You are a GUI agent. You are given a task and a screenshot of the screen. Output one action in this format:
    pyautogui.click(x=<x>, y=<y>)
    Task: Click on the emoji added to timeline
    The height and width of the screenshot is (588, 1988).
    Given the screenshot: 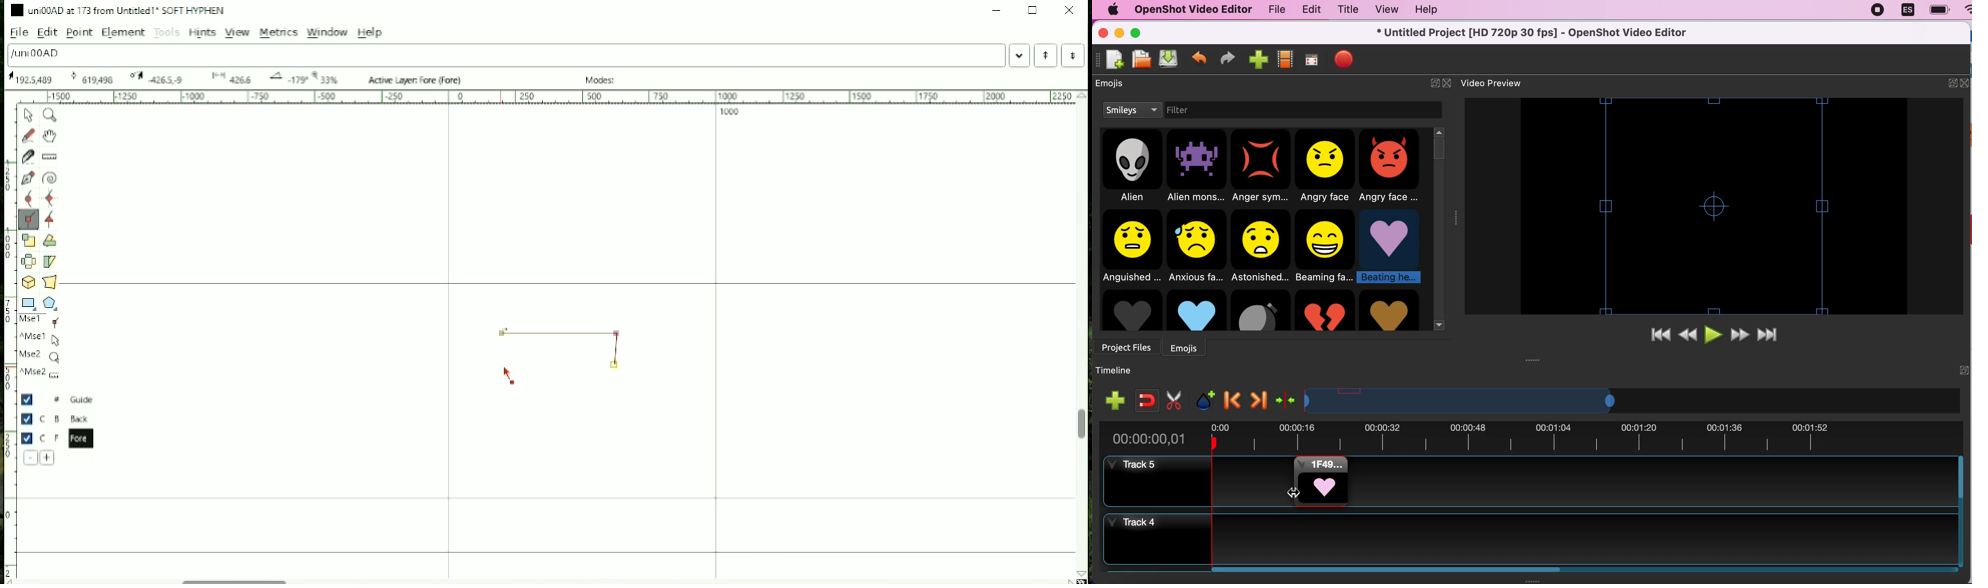 What is the action you would take?
    pyautogui.click(x=1321, y=481)
    